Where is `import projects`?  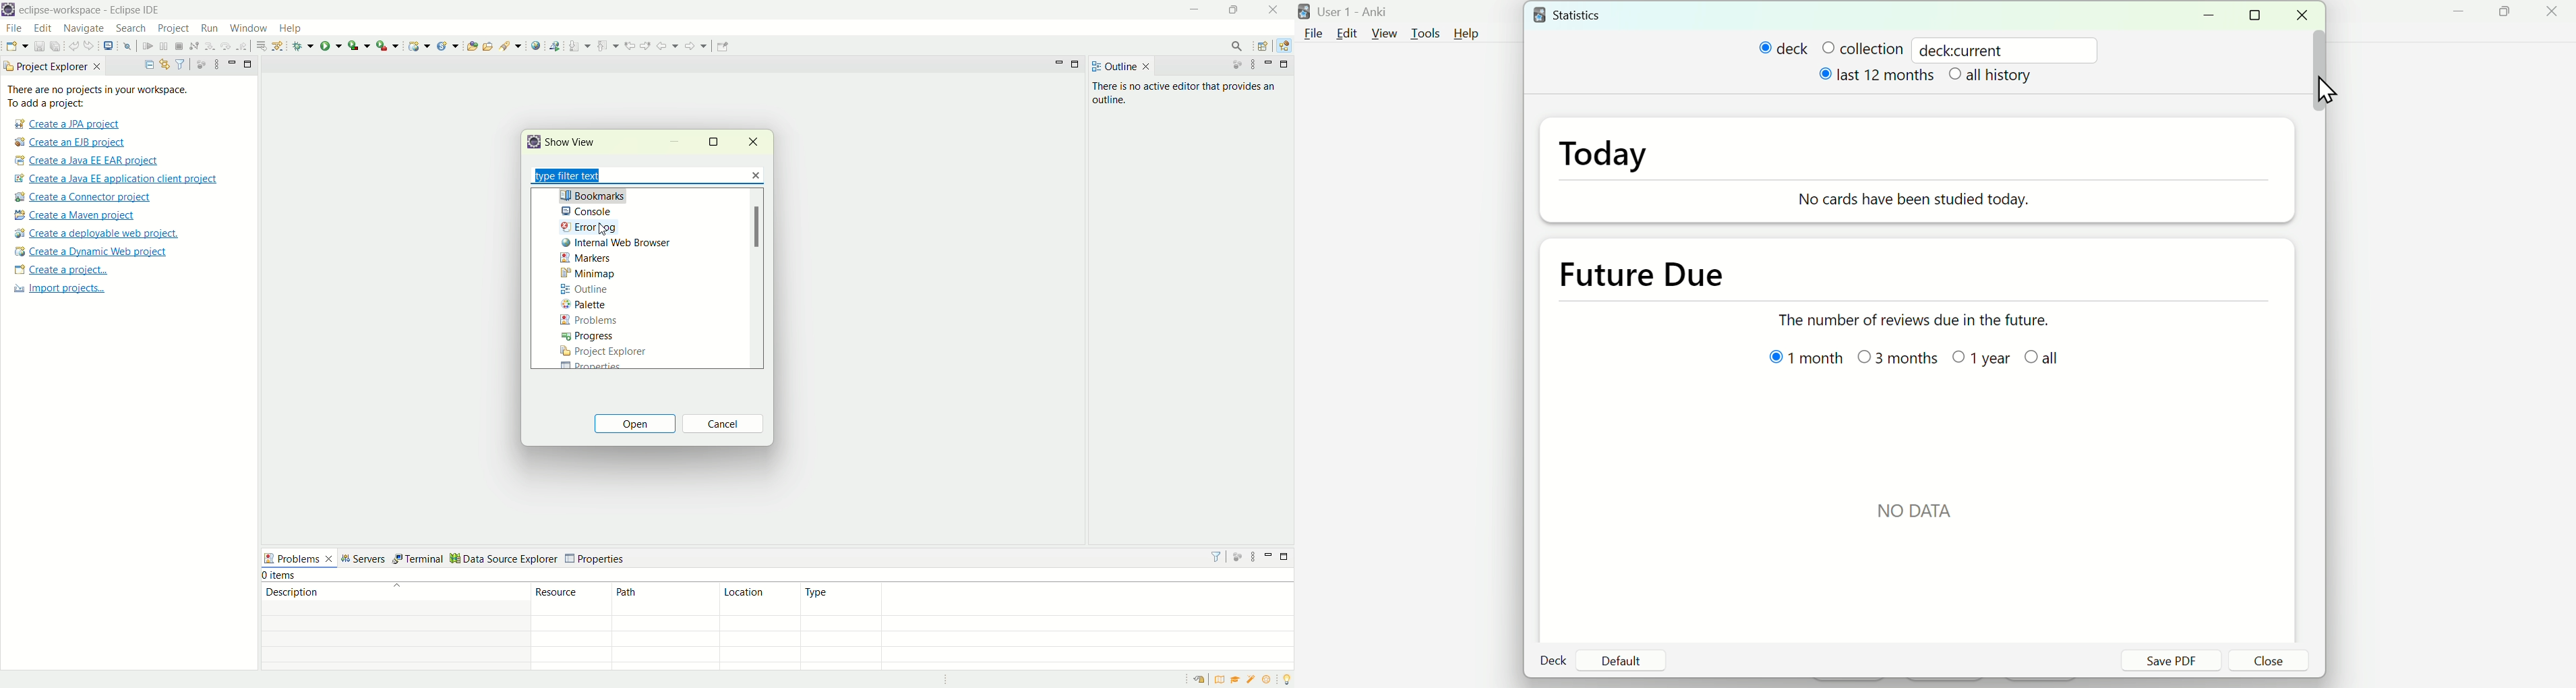 import projects is located at coordinates (67, 293).